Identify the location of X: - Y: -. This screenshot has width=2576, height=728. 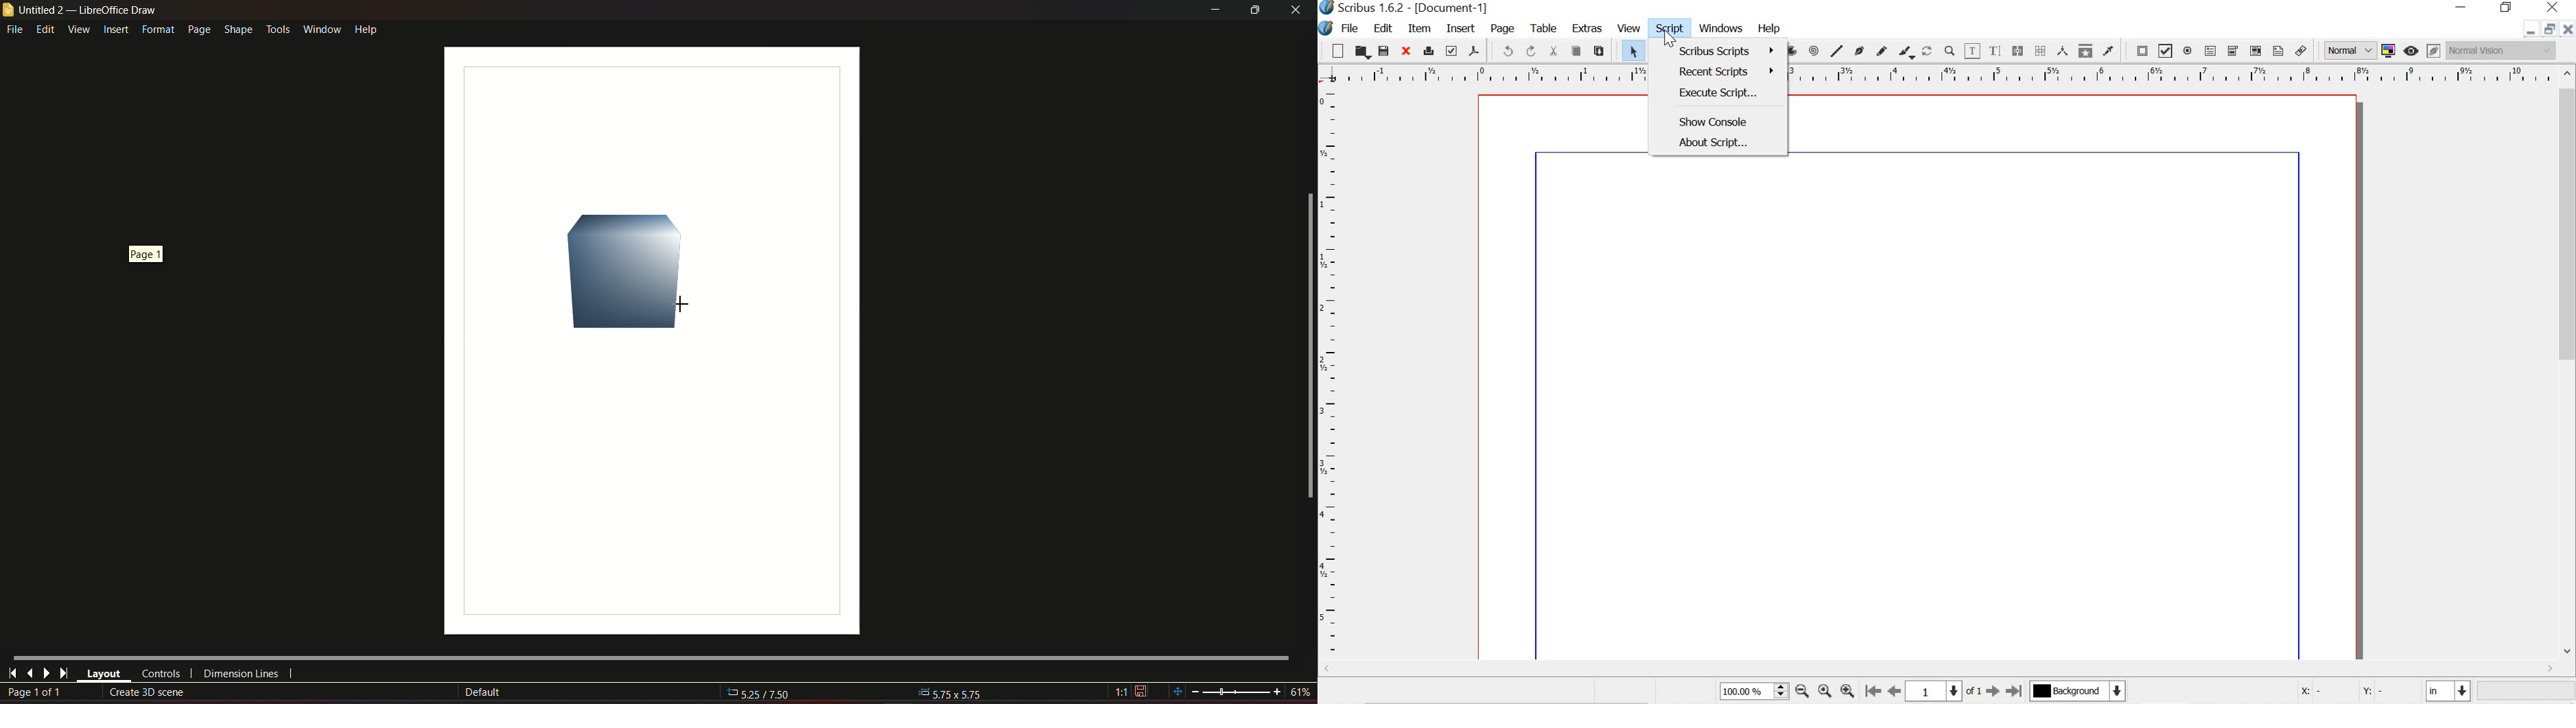
(2353, 692).